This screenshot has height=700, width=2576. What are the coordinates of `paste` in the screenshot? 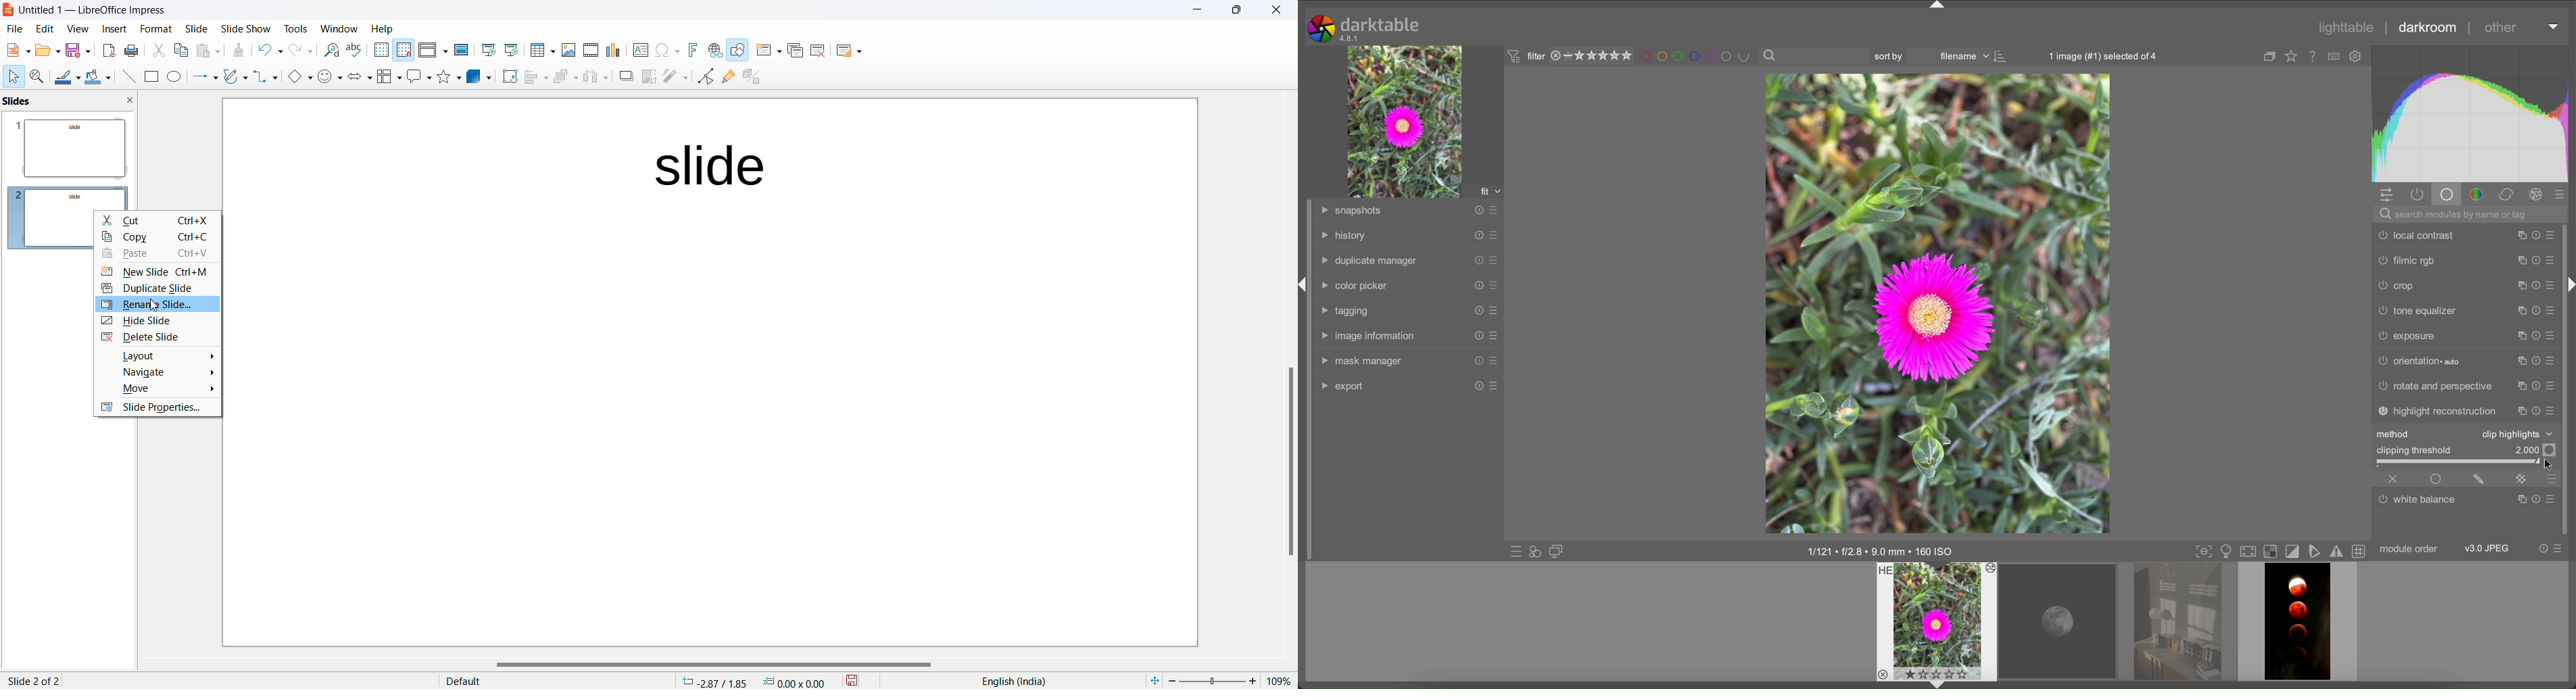 It's located at (157, 256).